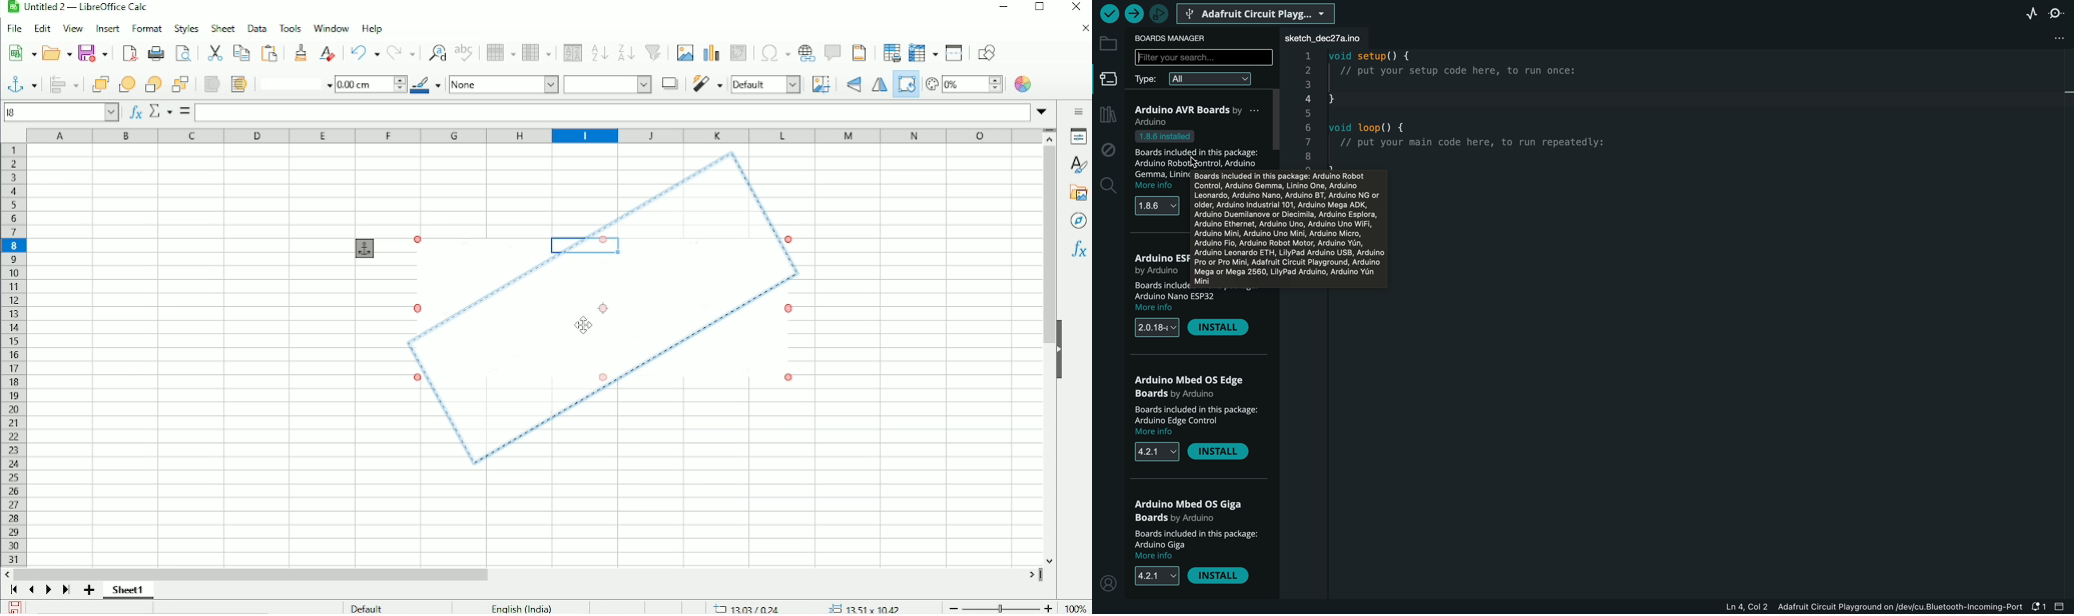  I want to click on Find and rest, so click(435, 51).